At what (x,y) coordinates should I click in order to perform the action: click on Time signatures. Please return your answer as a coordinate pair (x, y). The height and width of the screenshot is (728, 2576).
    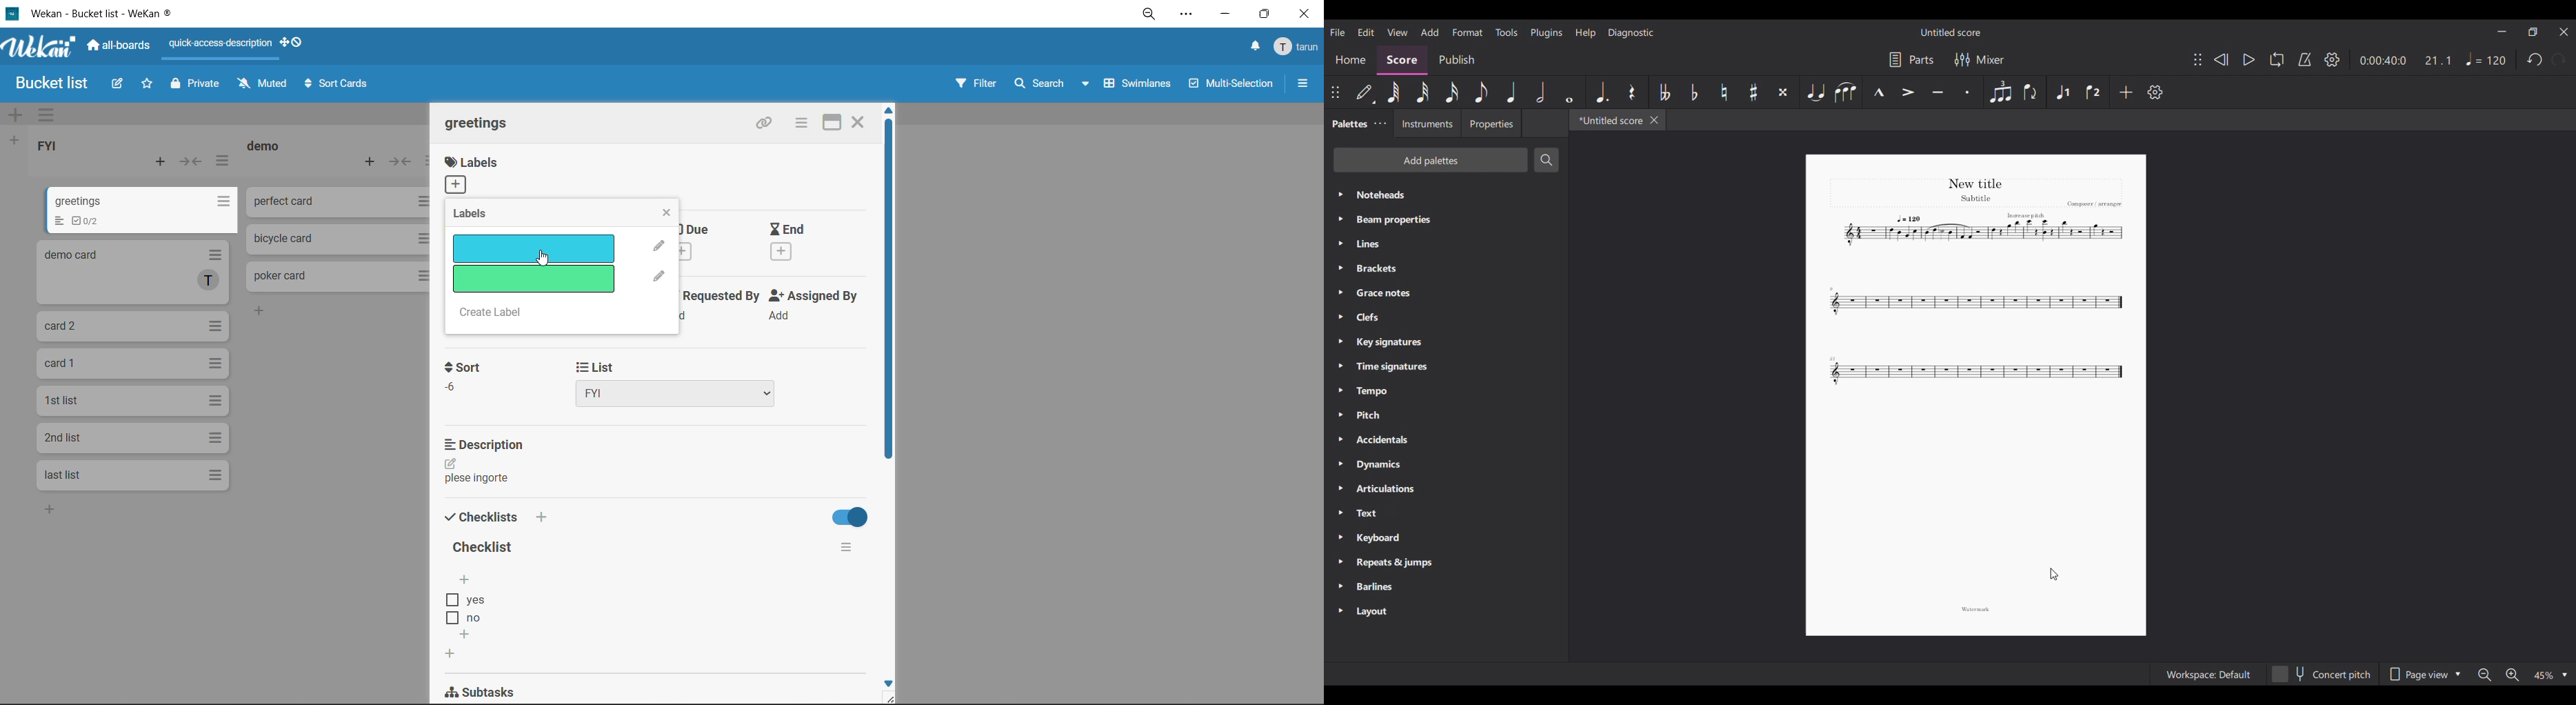
    Looking at the image, I should click on (1445, 367).